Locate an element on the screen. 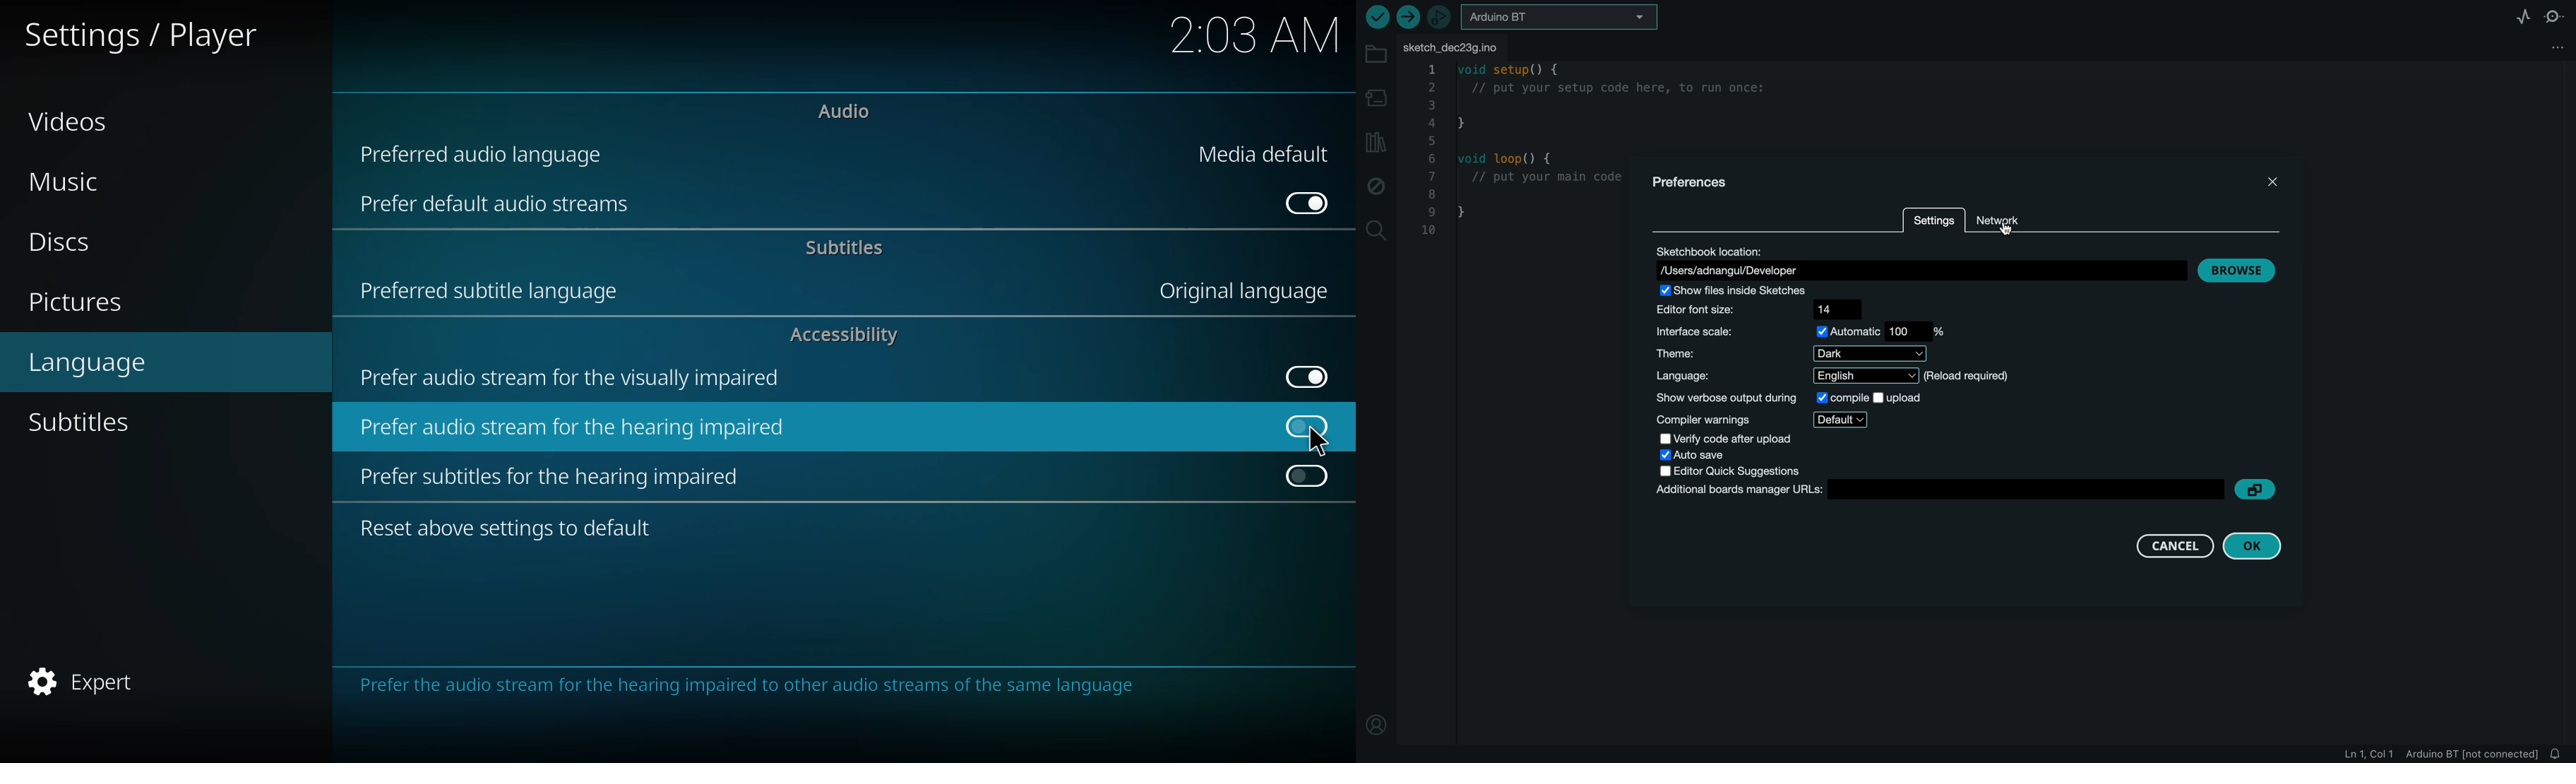  expert is located at coordinates (89, 679).